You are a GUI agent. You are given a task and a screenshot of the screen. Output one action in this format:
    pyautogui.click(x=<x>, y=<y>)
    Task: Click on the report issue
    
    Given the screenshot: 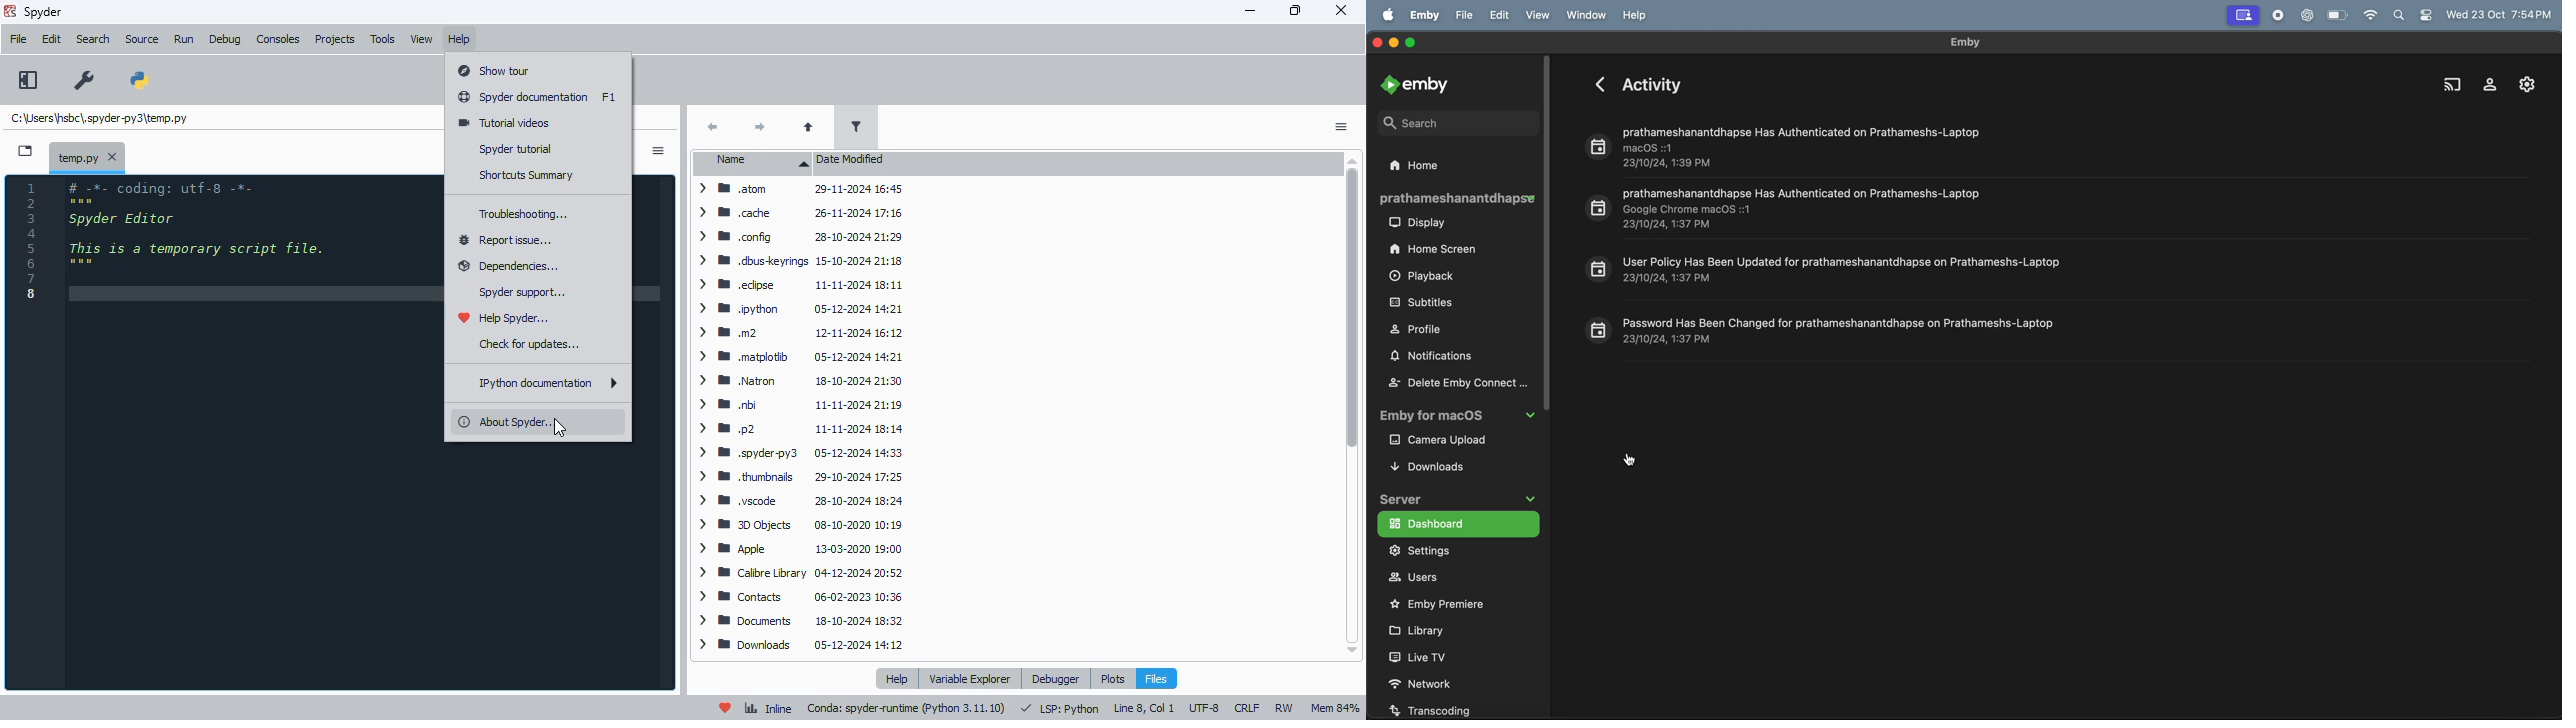 What is the action you would take?
    pyautogui.click(x=506, y=241)
    